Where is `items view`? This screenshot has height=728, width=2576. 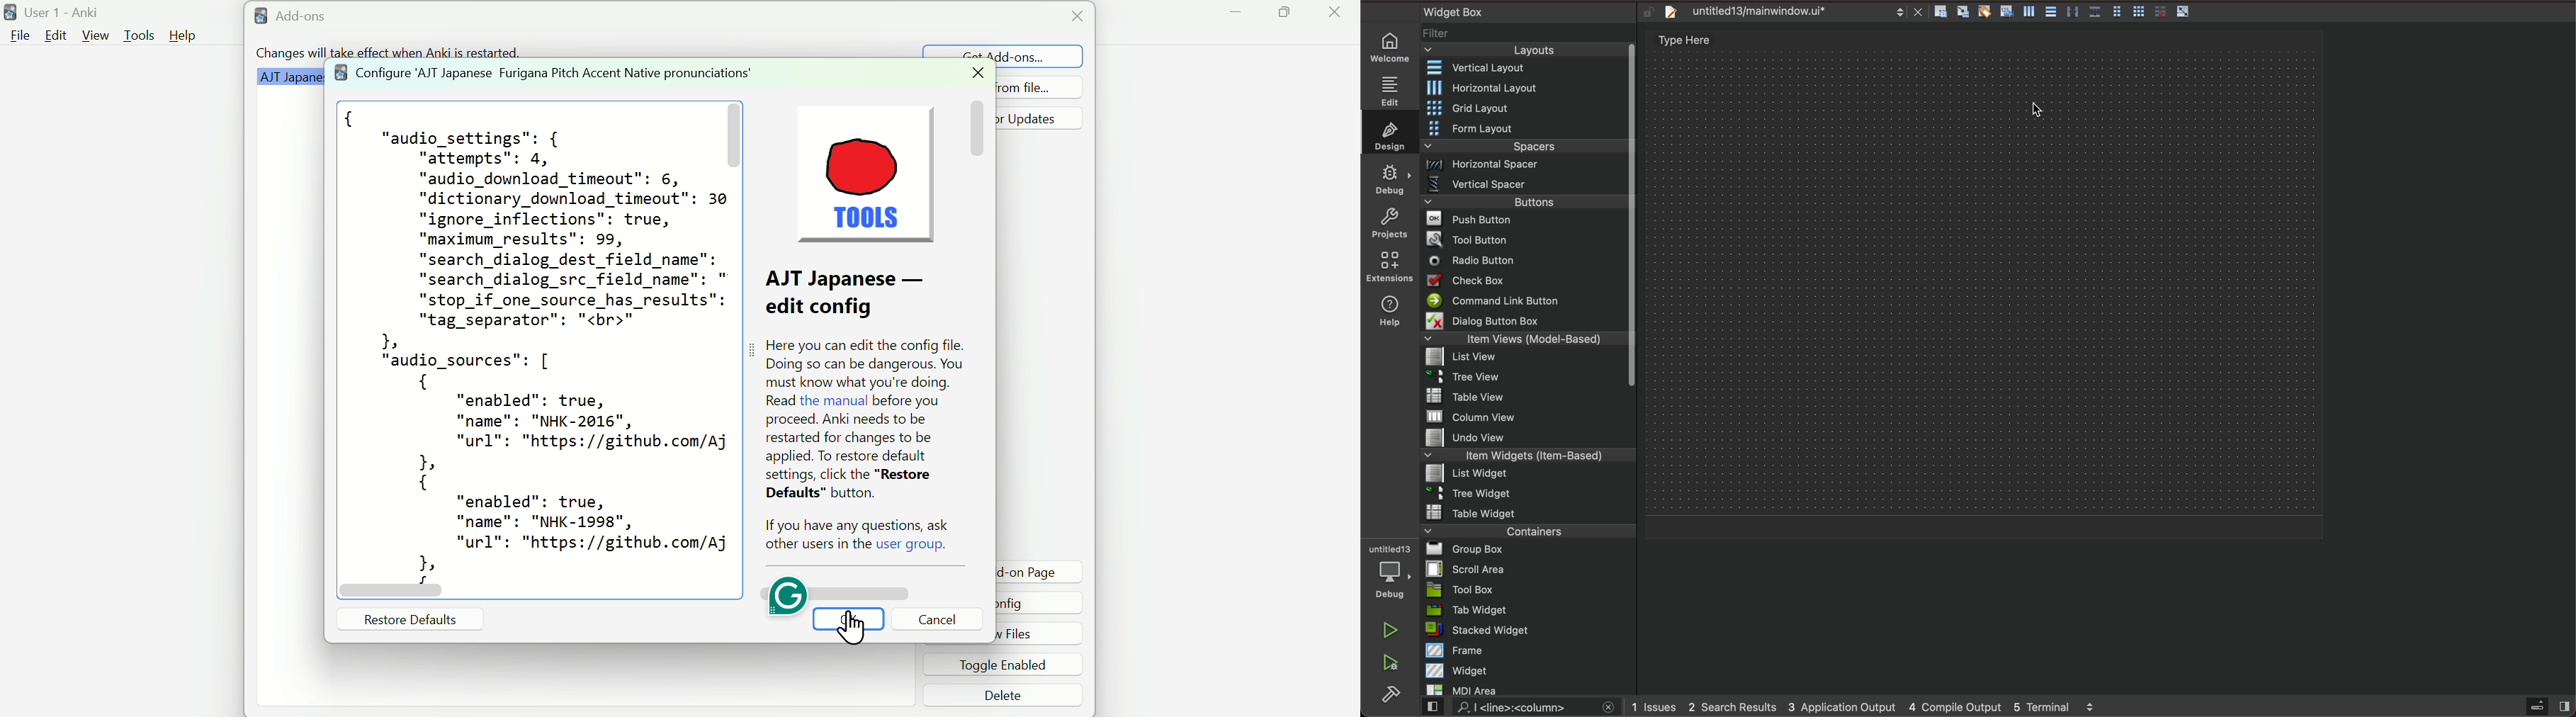
items view is located at coordinates (1525, 339).